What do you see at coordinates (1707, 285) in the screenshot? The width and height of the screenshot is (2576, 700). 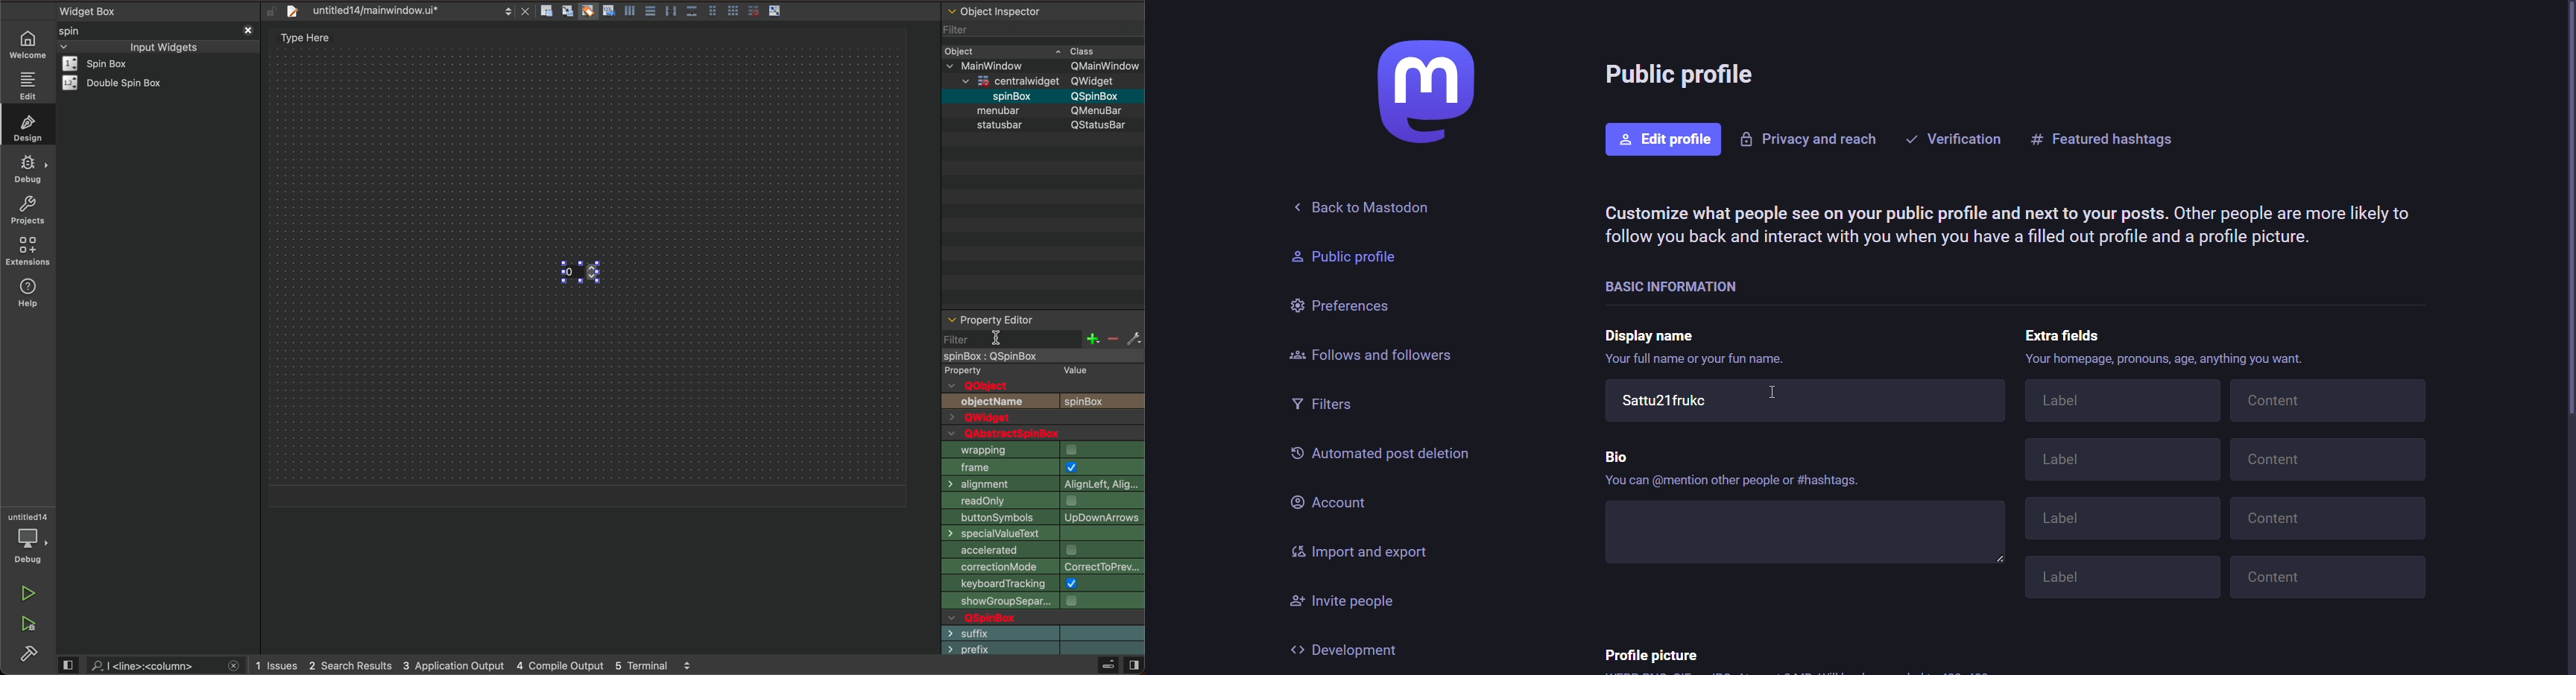 I see `basic information` at bounding box center [1707, 285].